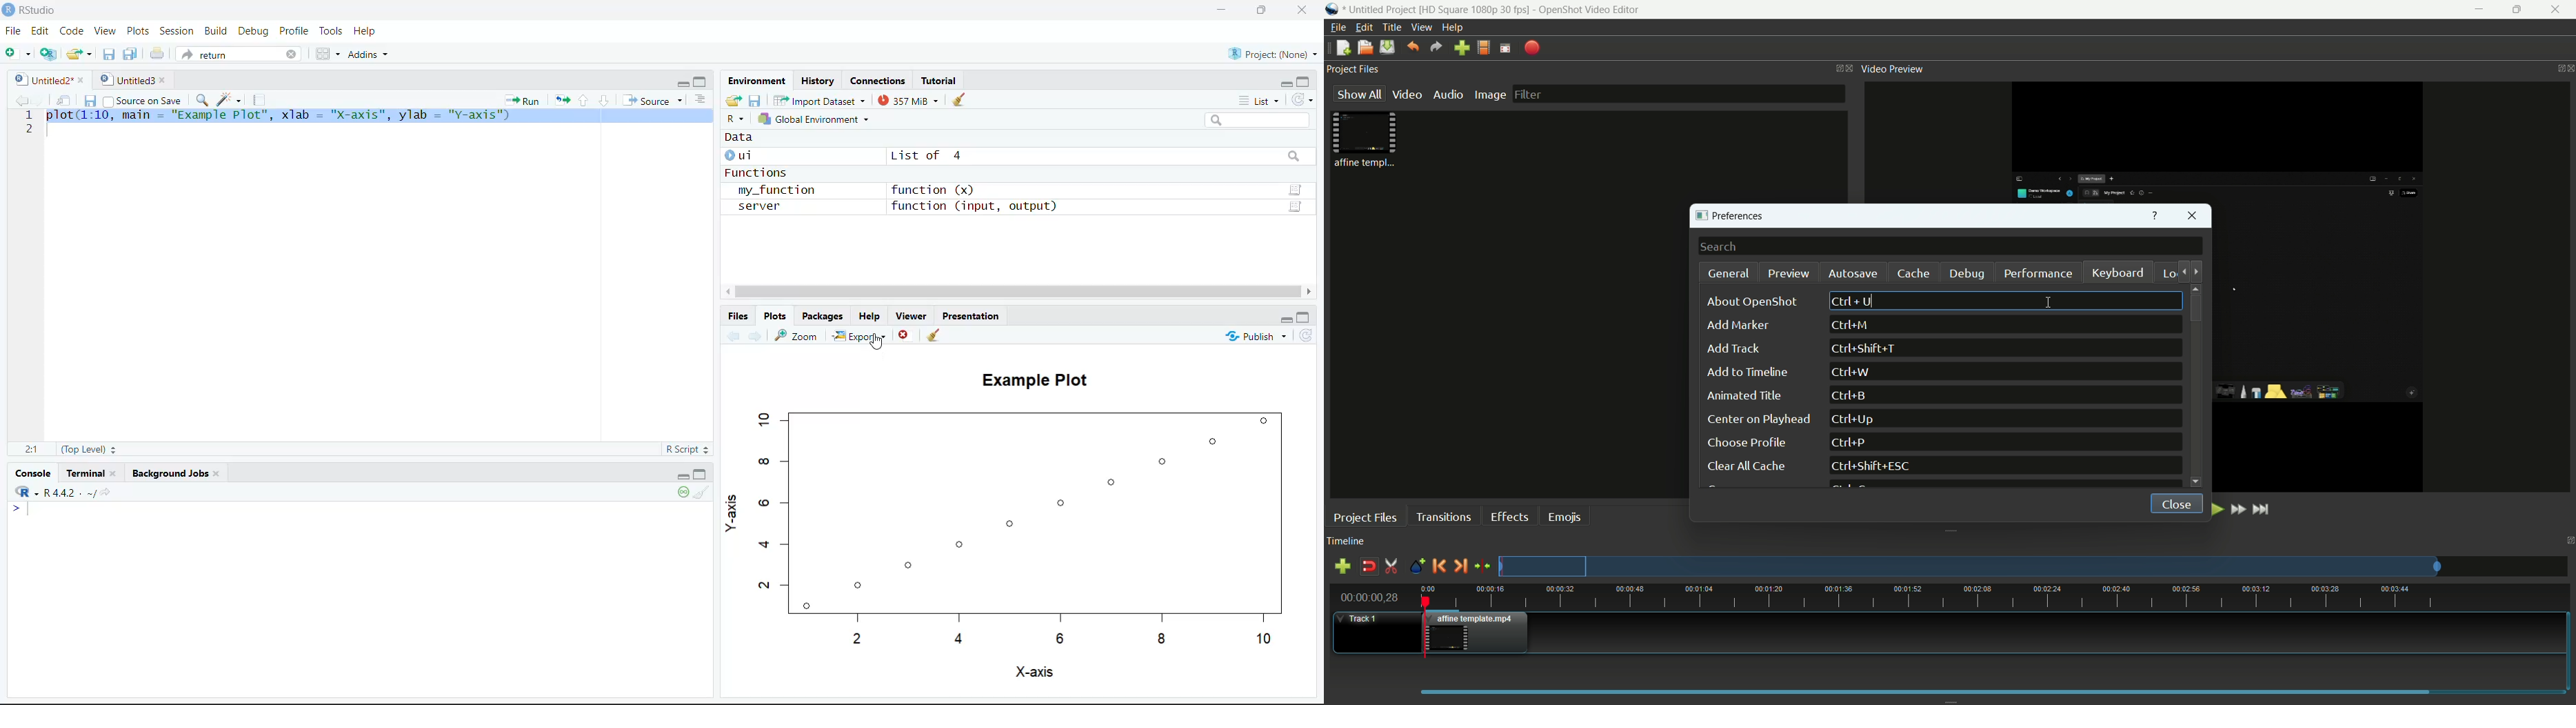 The image size is (2576, 728). What do you see at coordinates (254, 31) in the screenshot?
I see `Debug` at bounding box center [254, 31].